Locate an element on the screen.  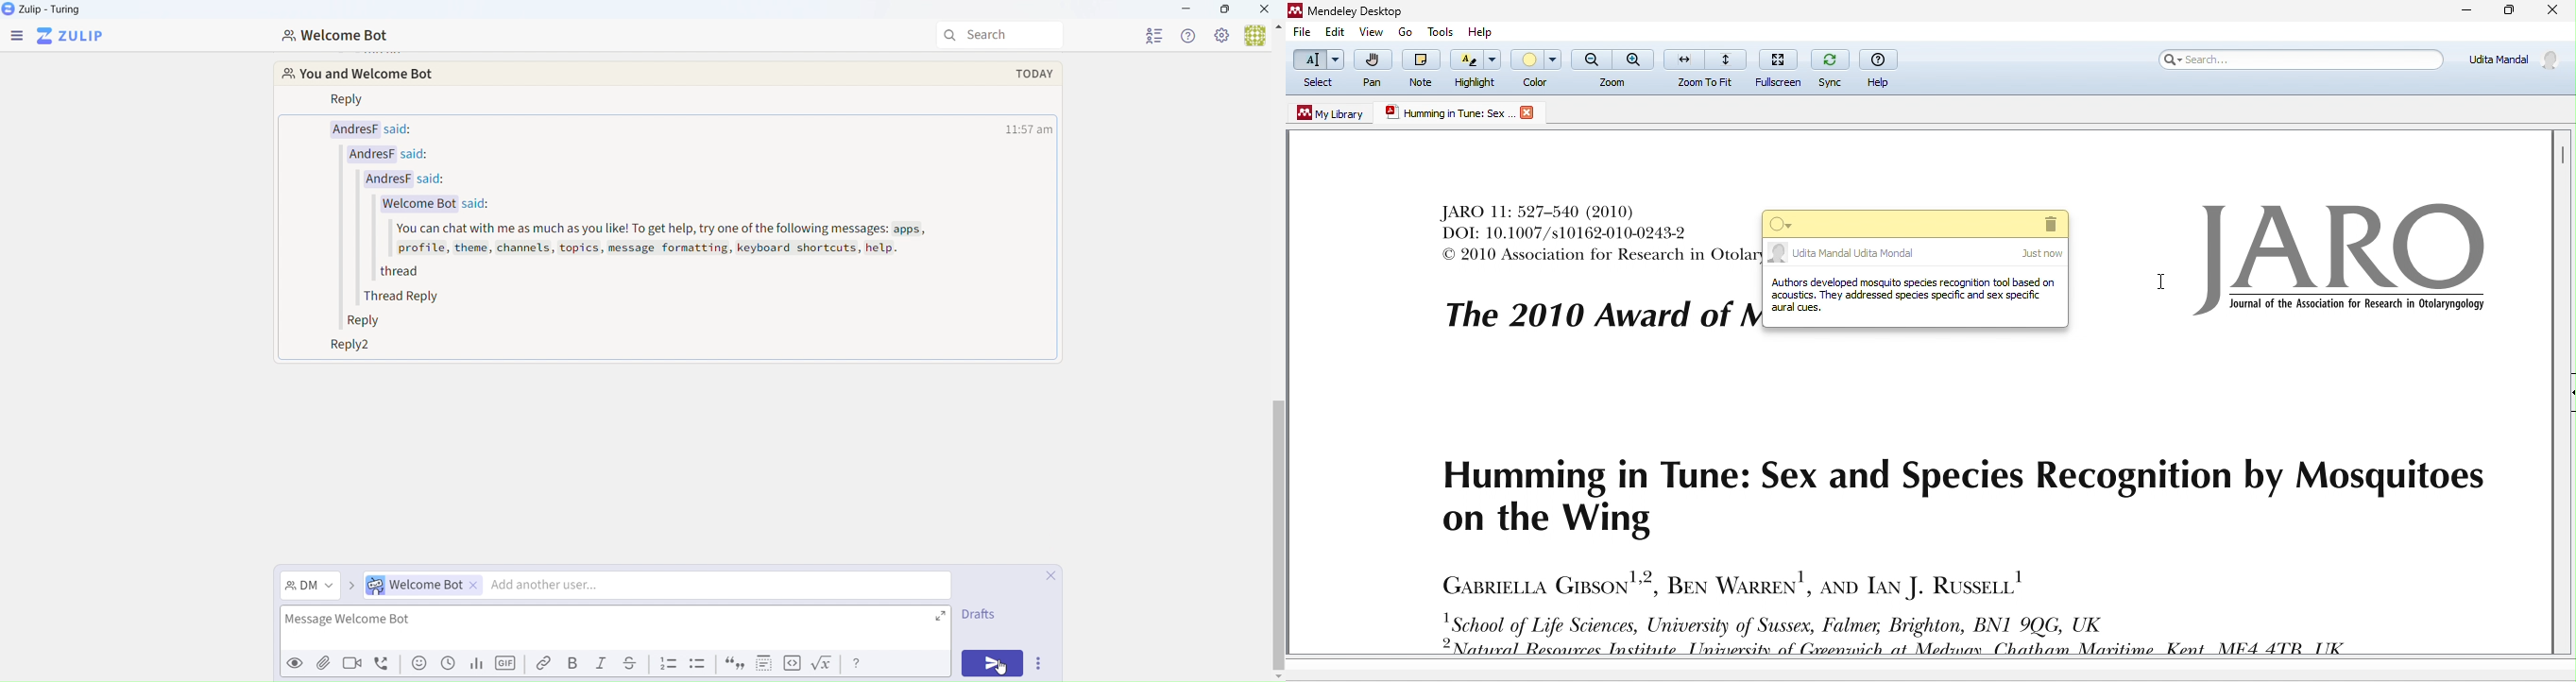
spoiler is located at coordinates (764, 665).